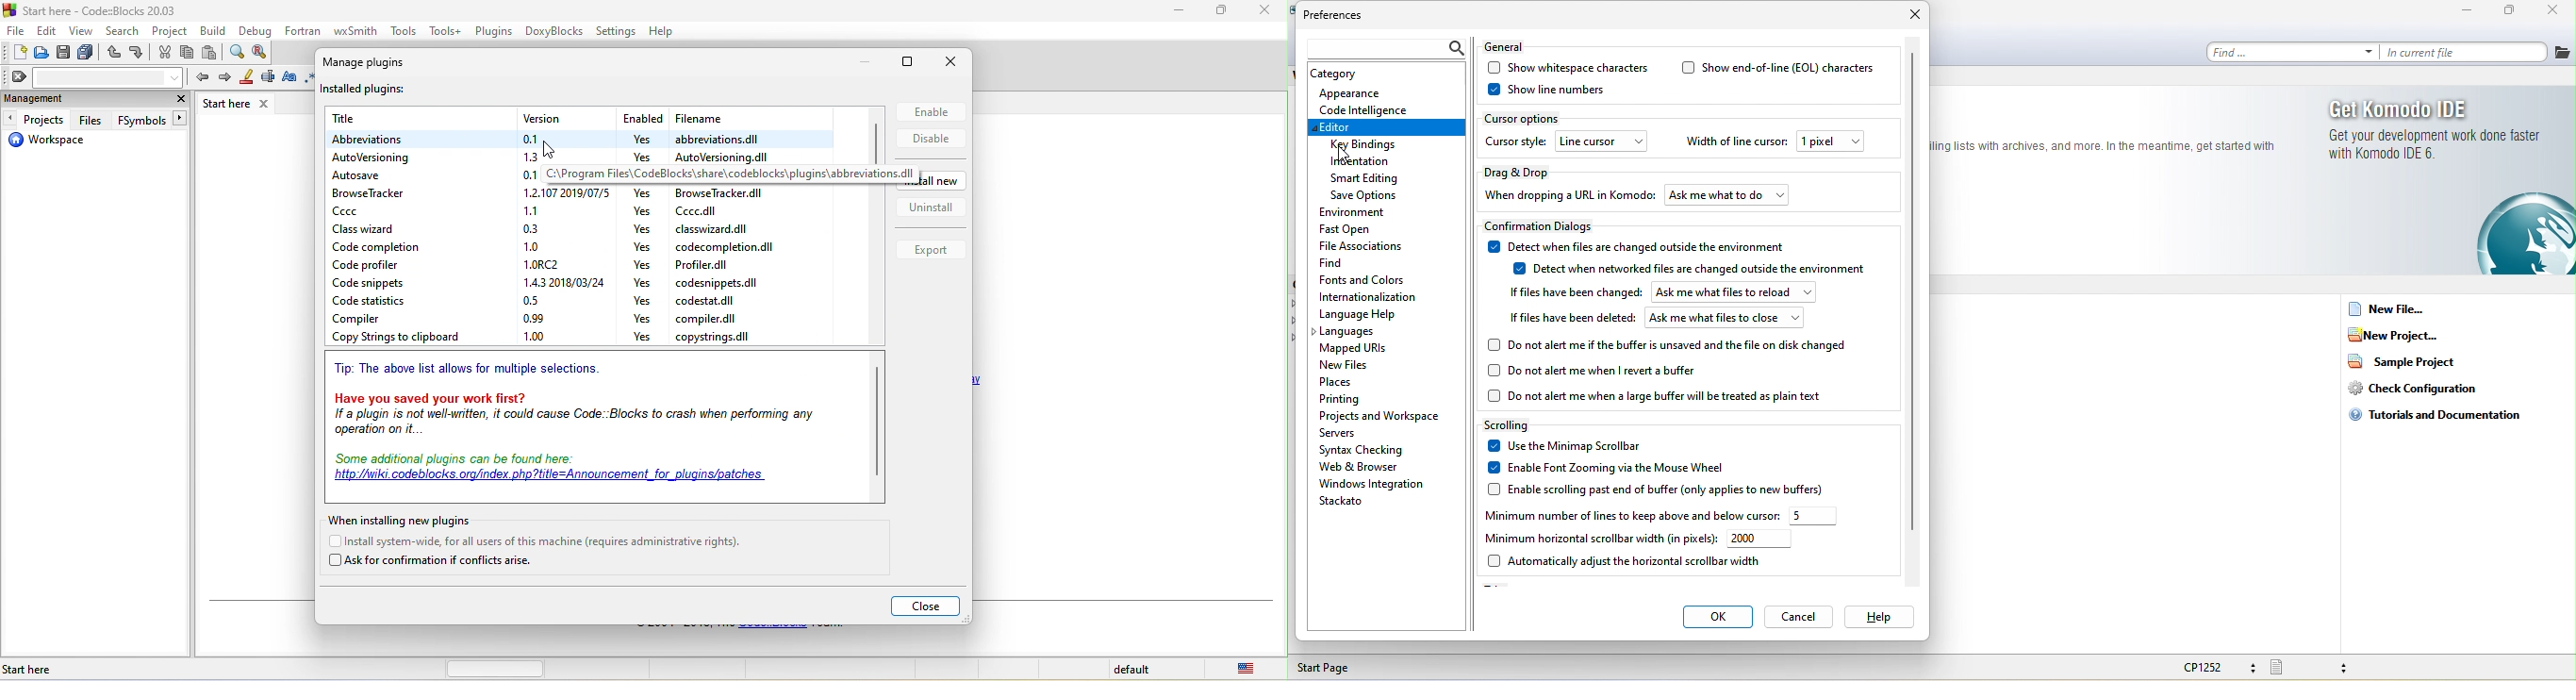  What do you see at coordinates (718, 139) in the screenshot?
I see `file` at bounding box center [718, 139].